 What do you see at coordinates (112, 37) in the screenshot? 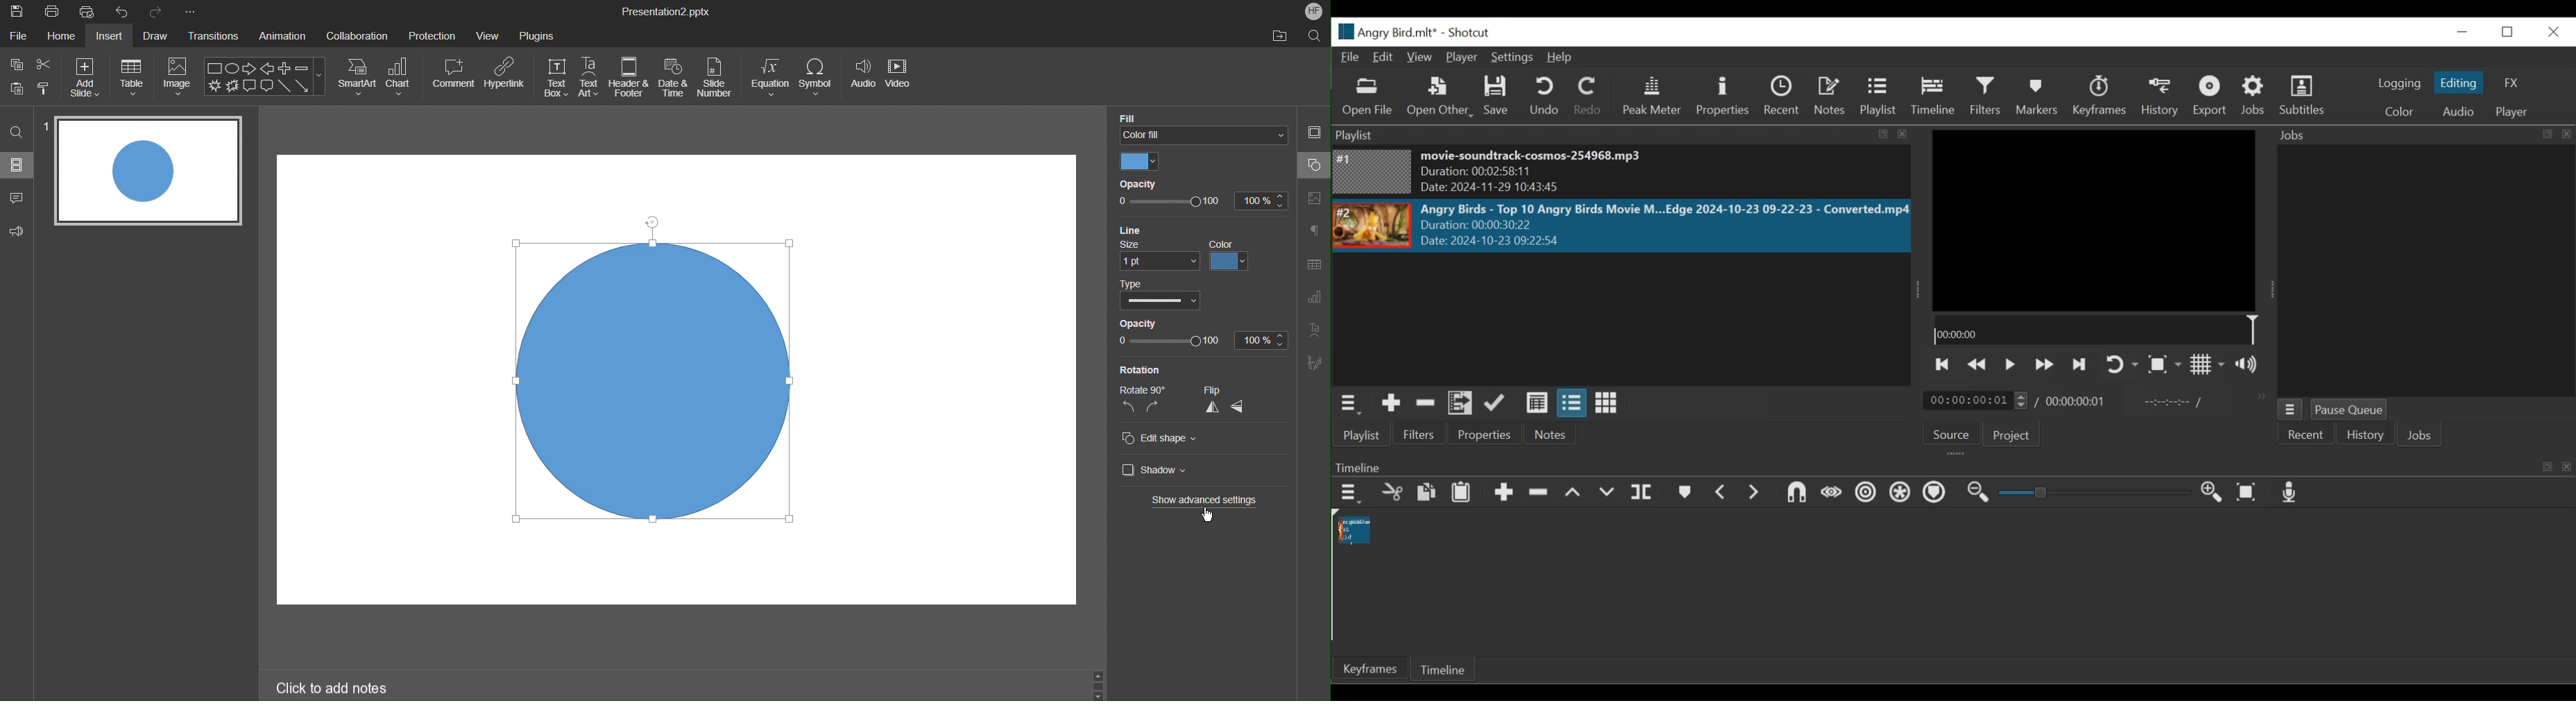
I see `Insert` at bounding box center [112, 37].